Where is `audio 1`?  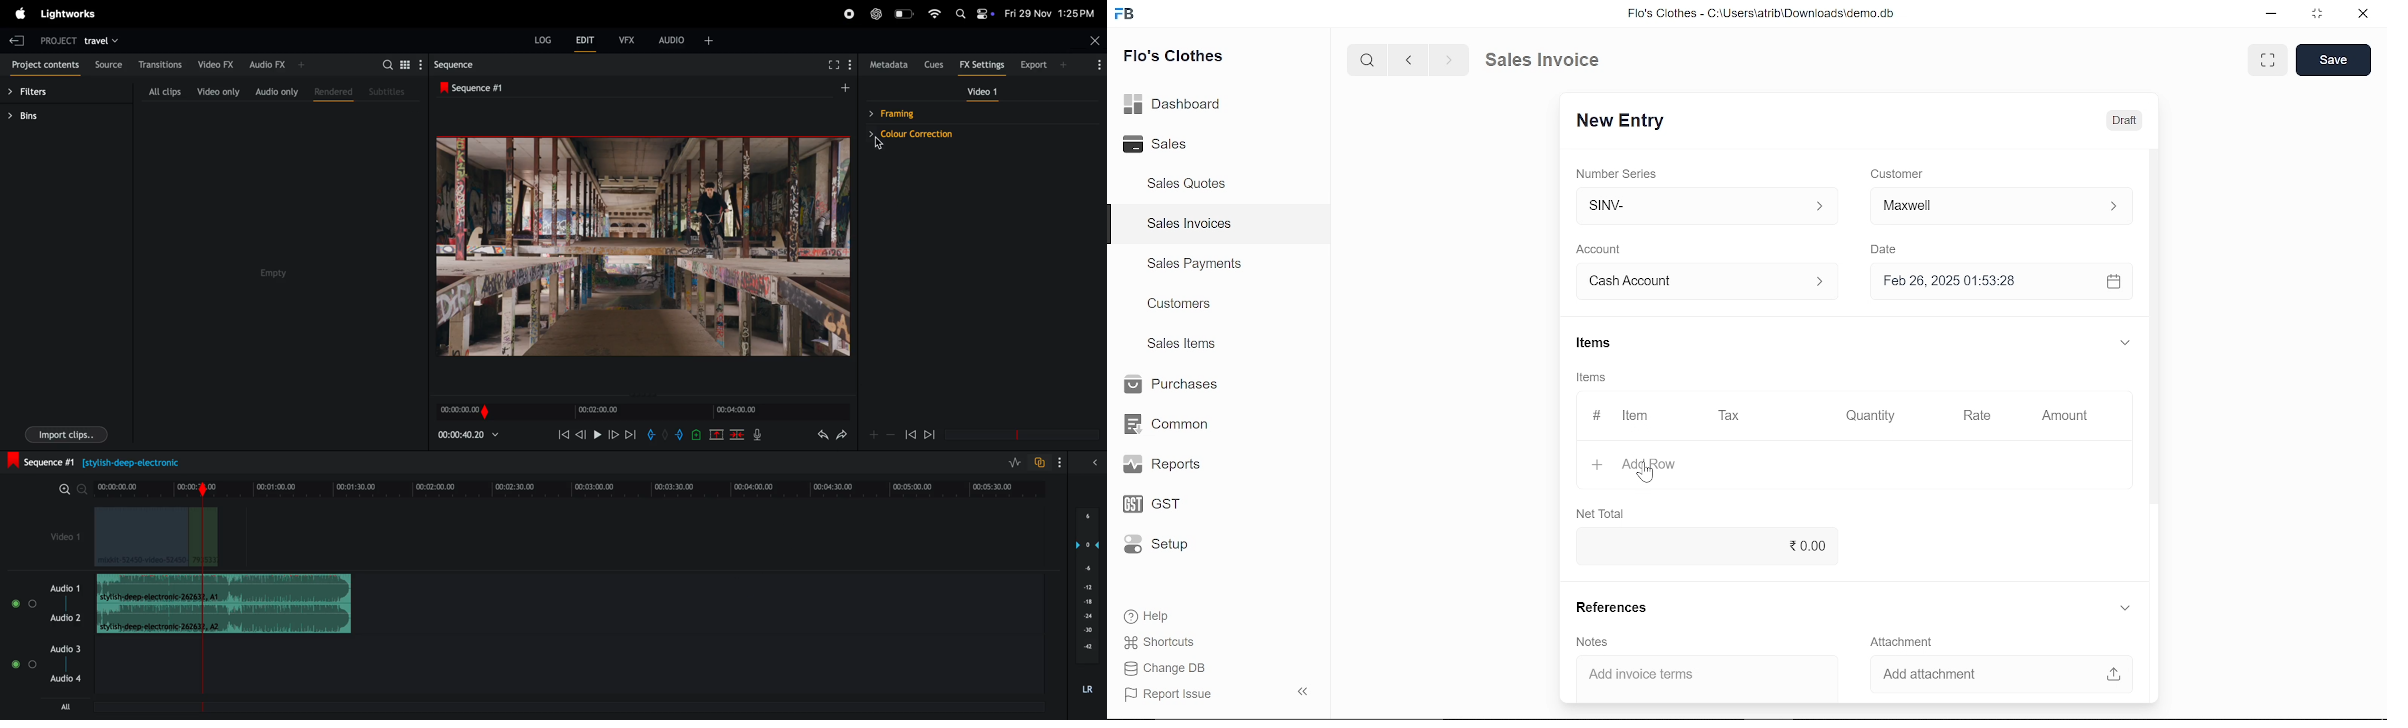
audio 1 is located at coordinates (63, 588).